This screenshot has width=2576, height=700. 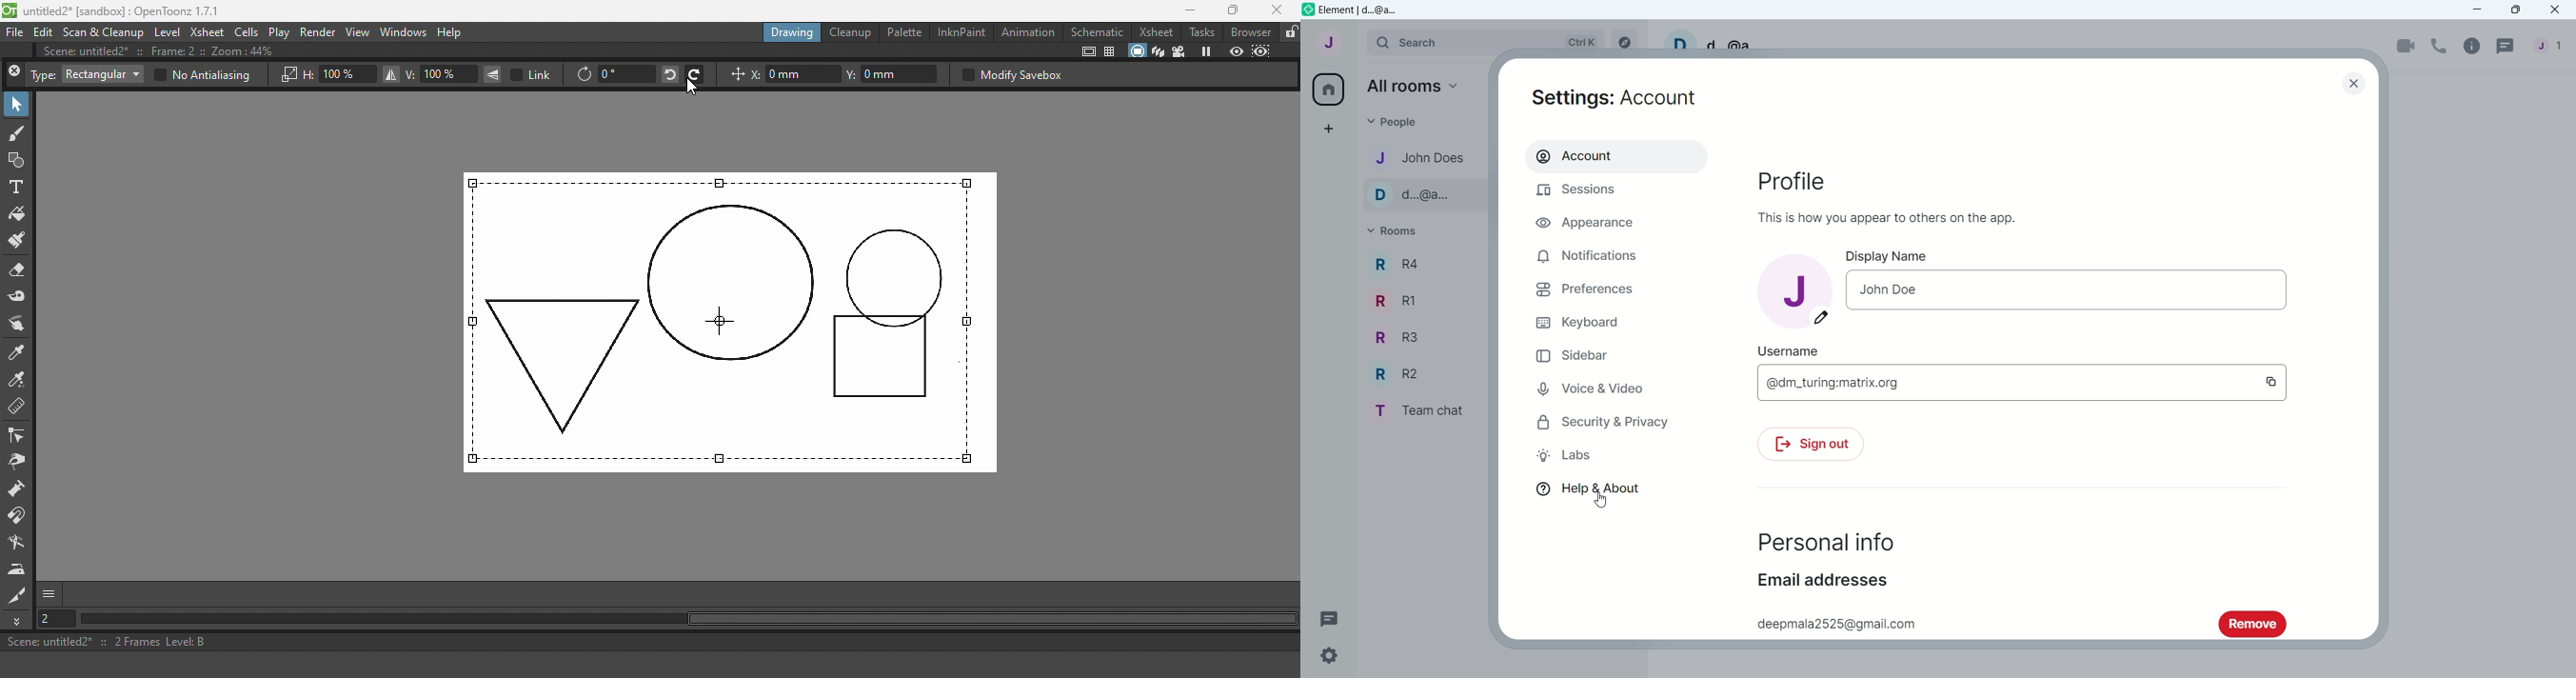 I want to click on Element |@d.., so click(x=1363, y=10).